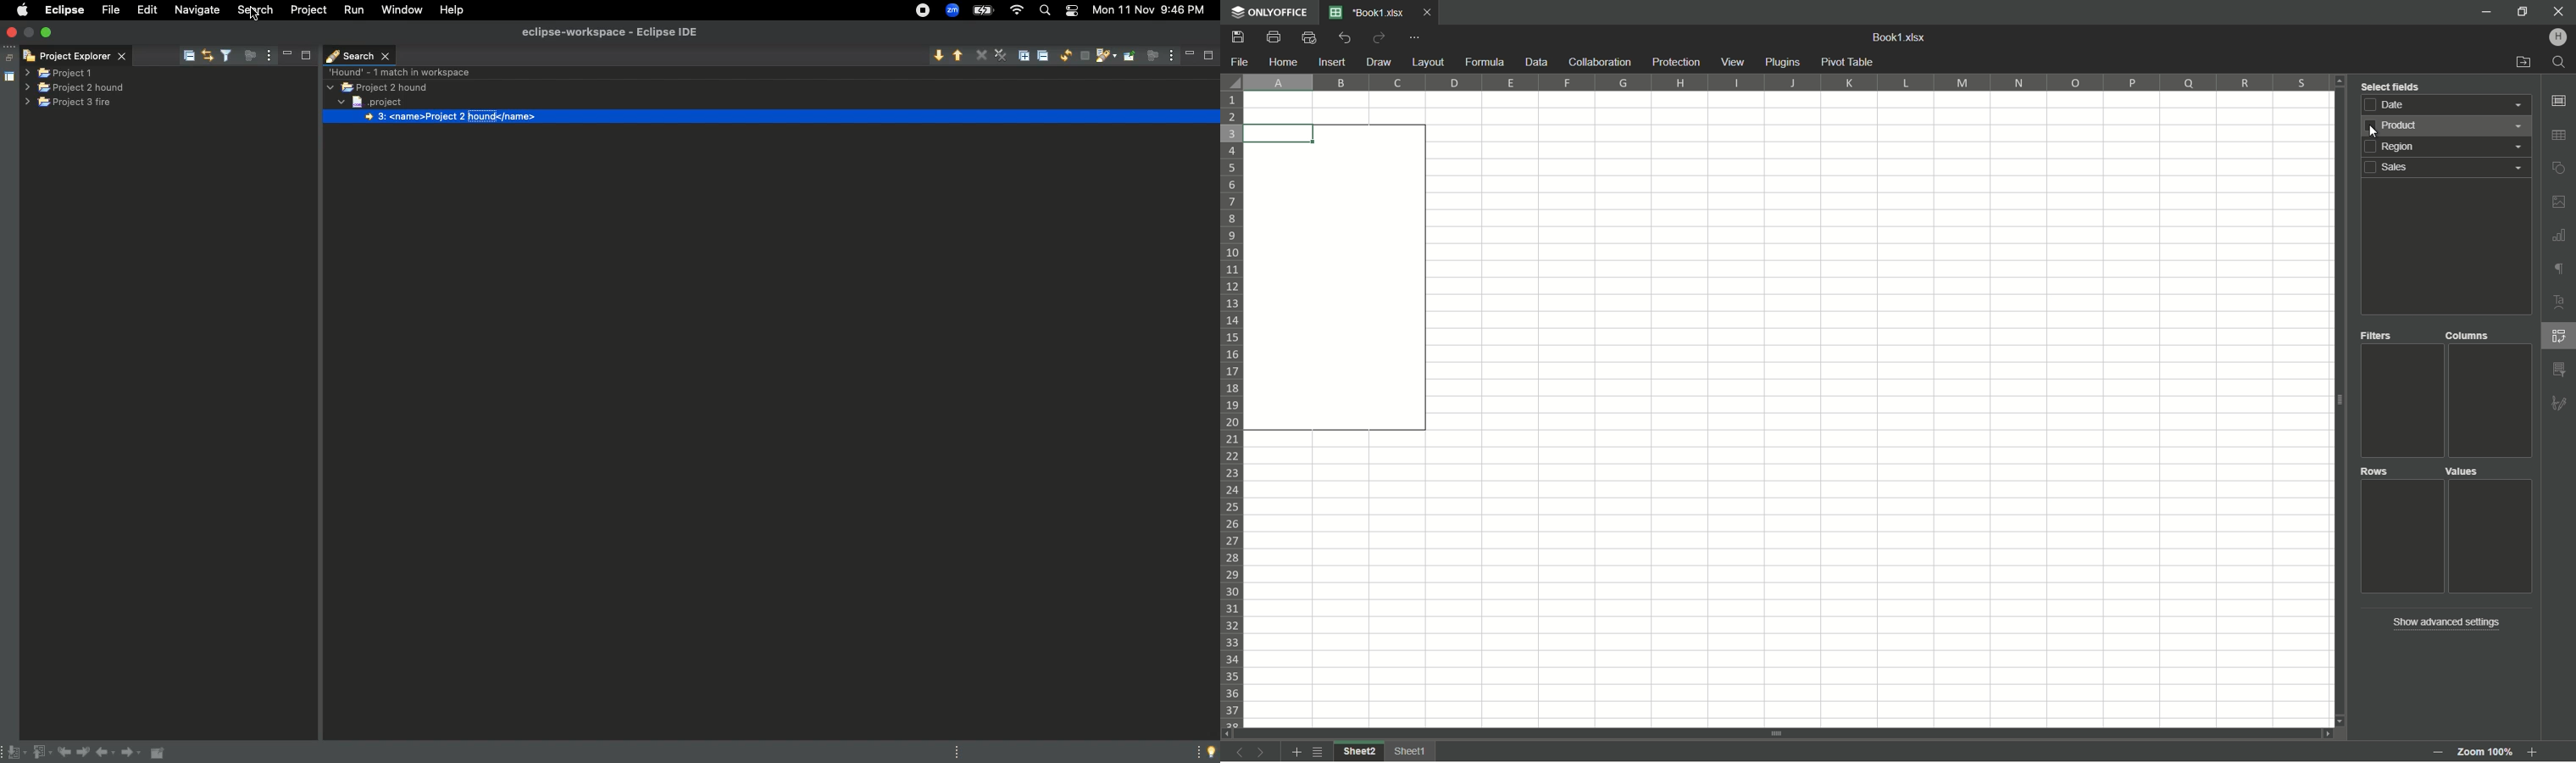 Image resolution: width=2576 pixels, height=784 pixels. What do you see at coordinates (2559, 37) in the screenshot?
I see `hp` at bounding box center [2559, 37].